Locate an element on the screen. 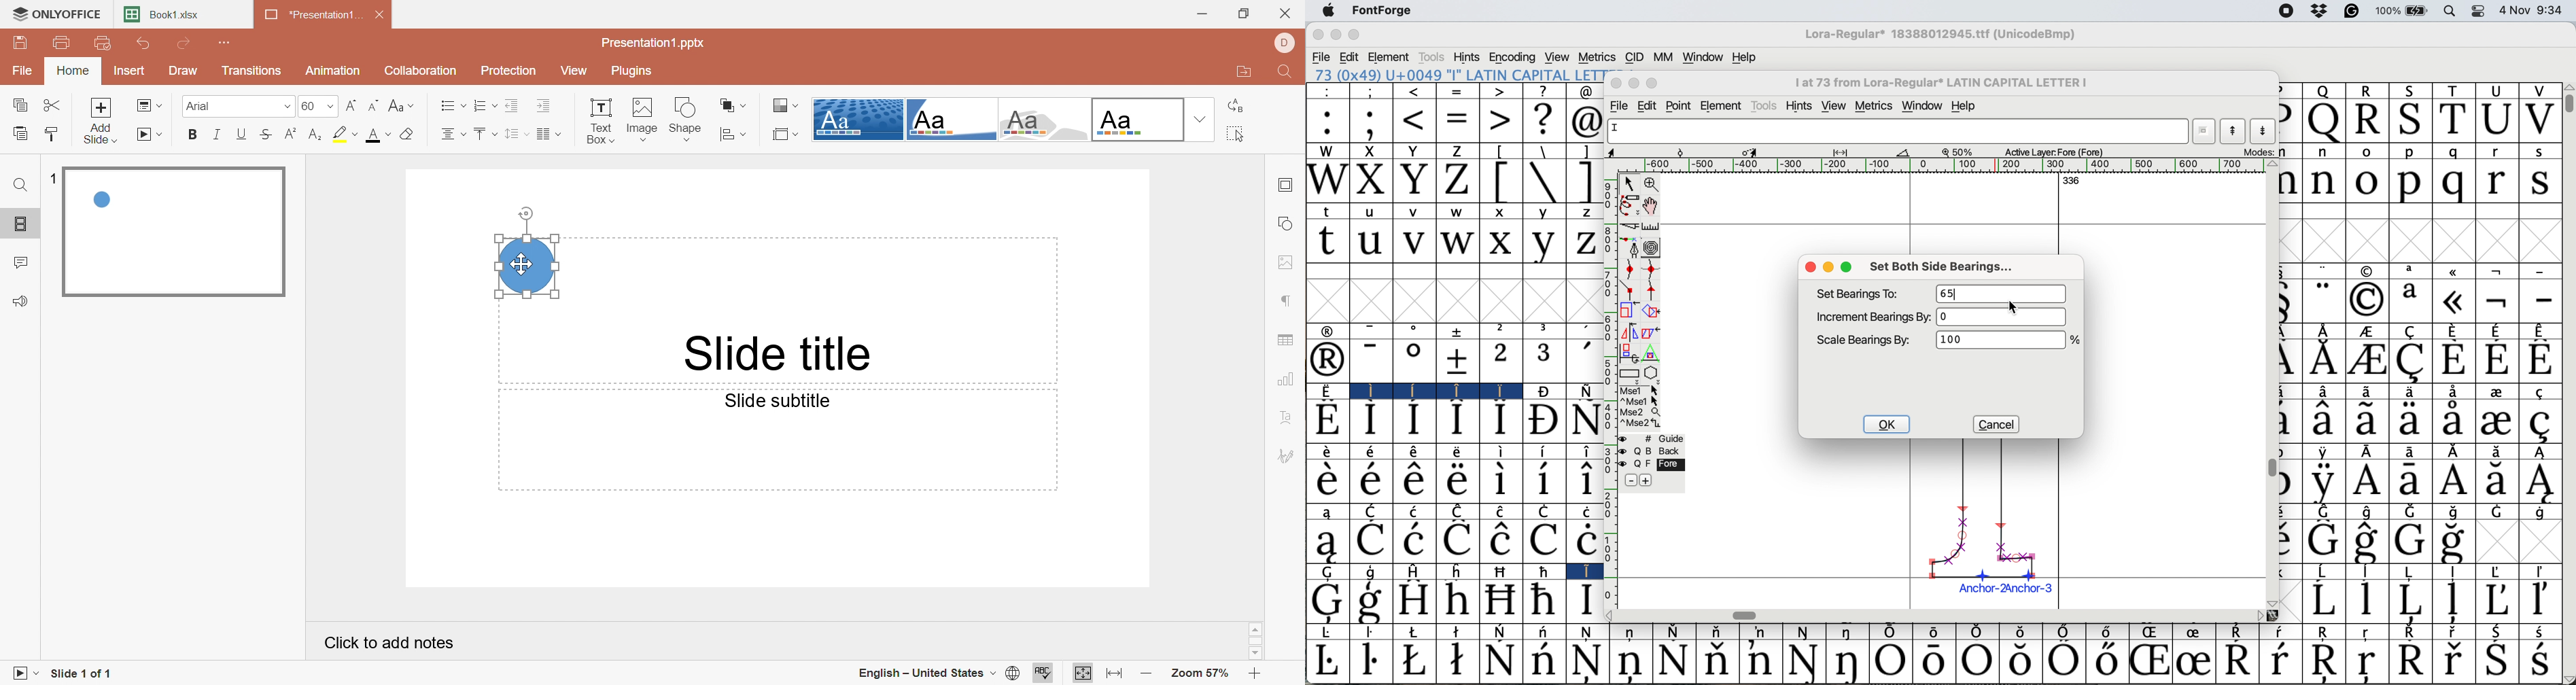 The width and height of the screenshot is (2576, 700).  is located at coordinates (2272, 164).